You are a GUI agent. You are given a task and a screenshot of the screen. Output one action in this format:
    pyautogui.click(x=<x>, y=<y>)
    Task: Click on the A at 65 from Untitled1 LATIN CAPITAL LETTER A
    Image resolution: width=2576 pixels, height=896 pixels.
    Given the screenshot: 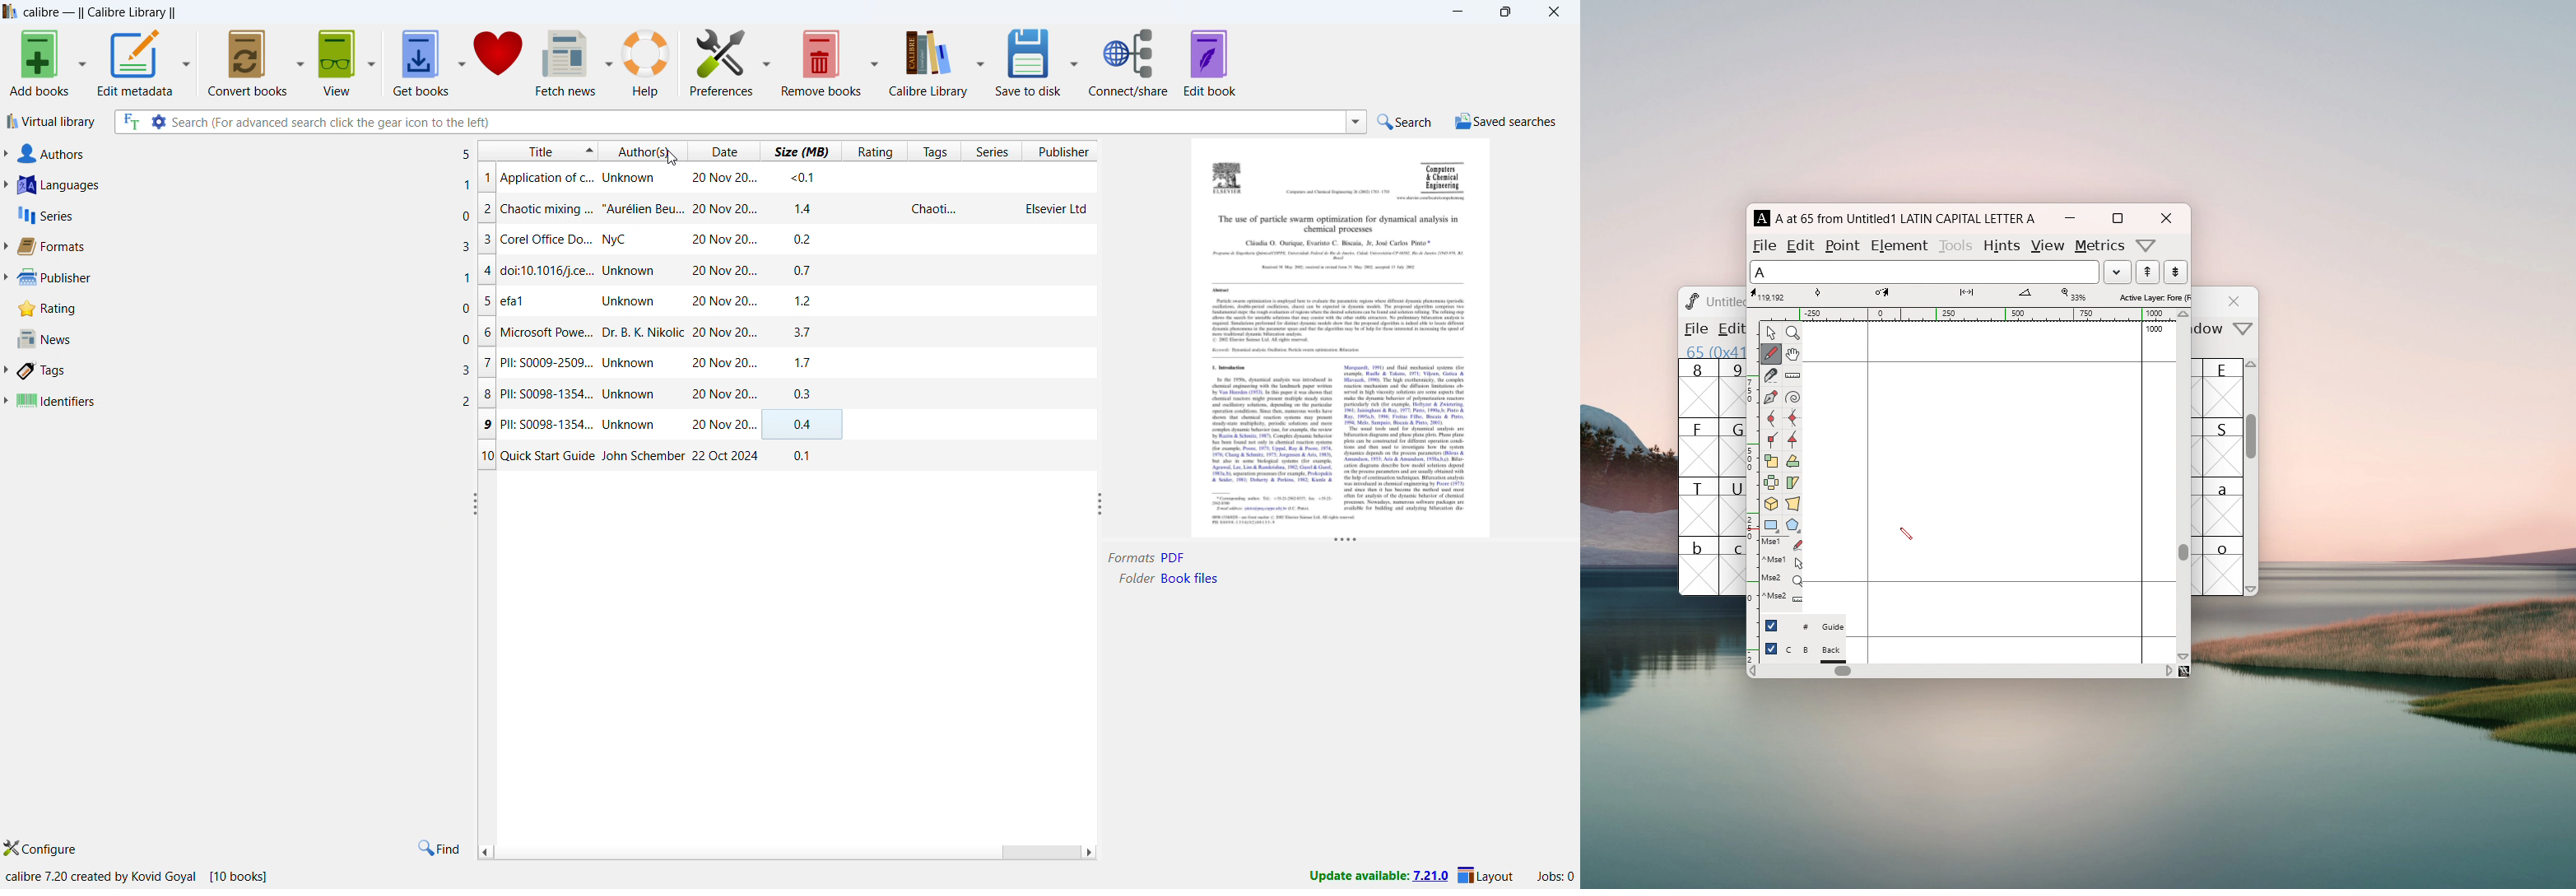 What is the action you would take?
    pyautogui.click(x=1905, y=218)
    